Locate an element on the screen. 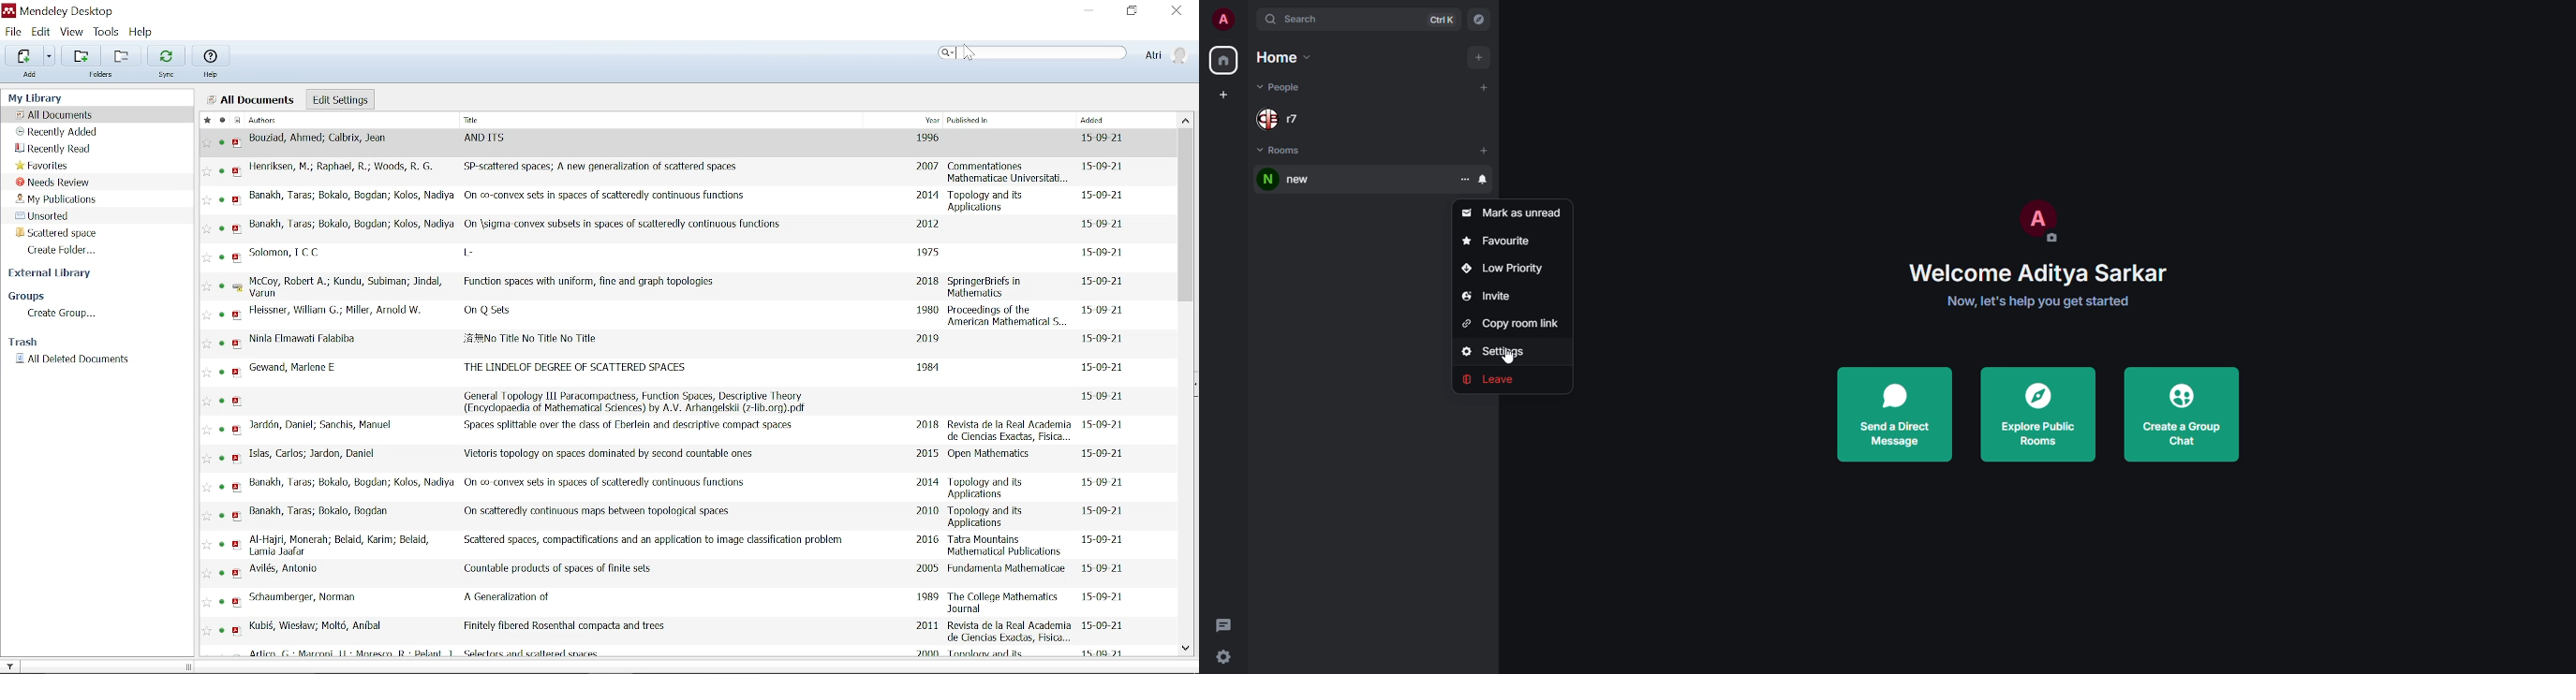 This screenshot has height=700, width=2576. home is located at coordinates (1292, 57).